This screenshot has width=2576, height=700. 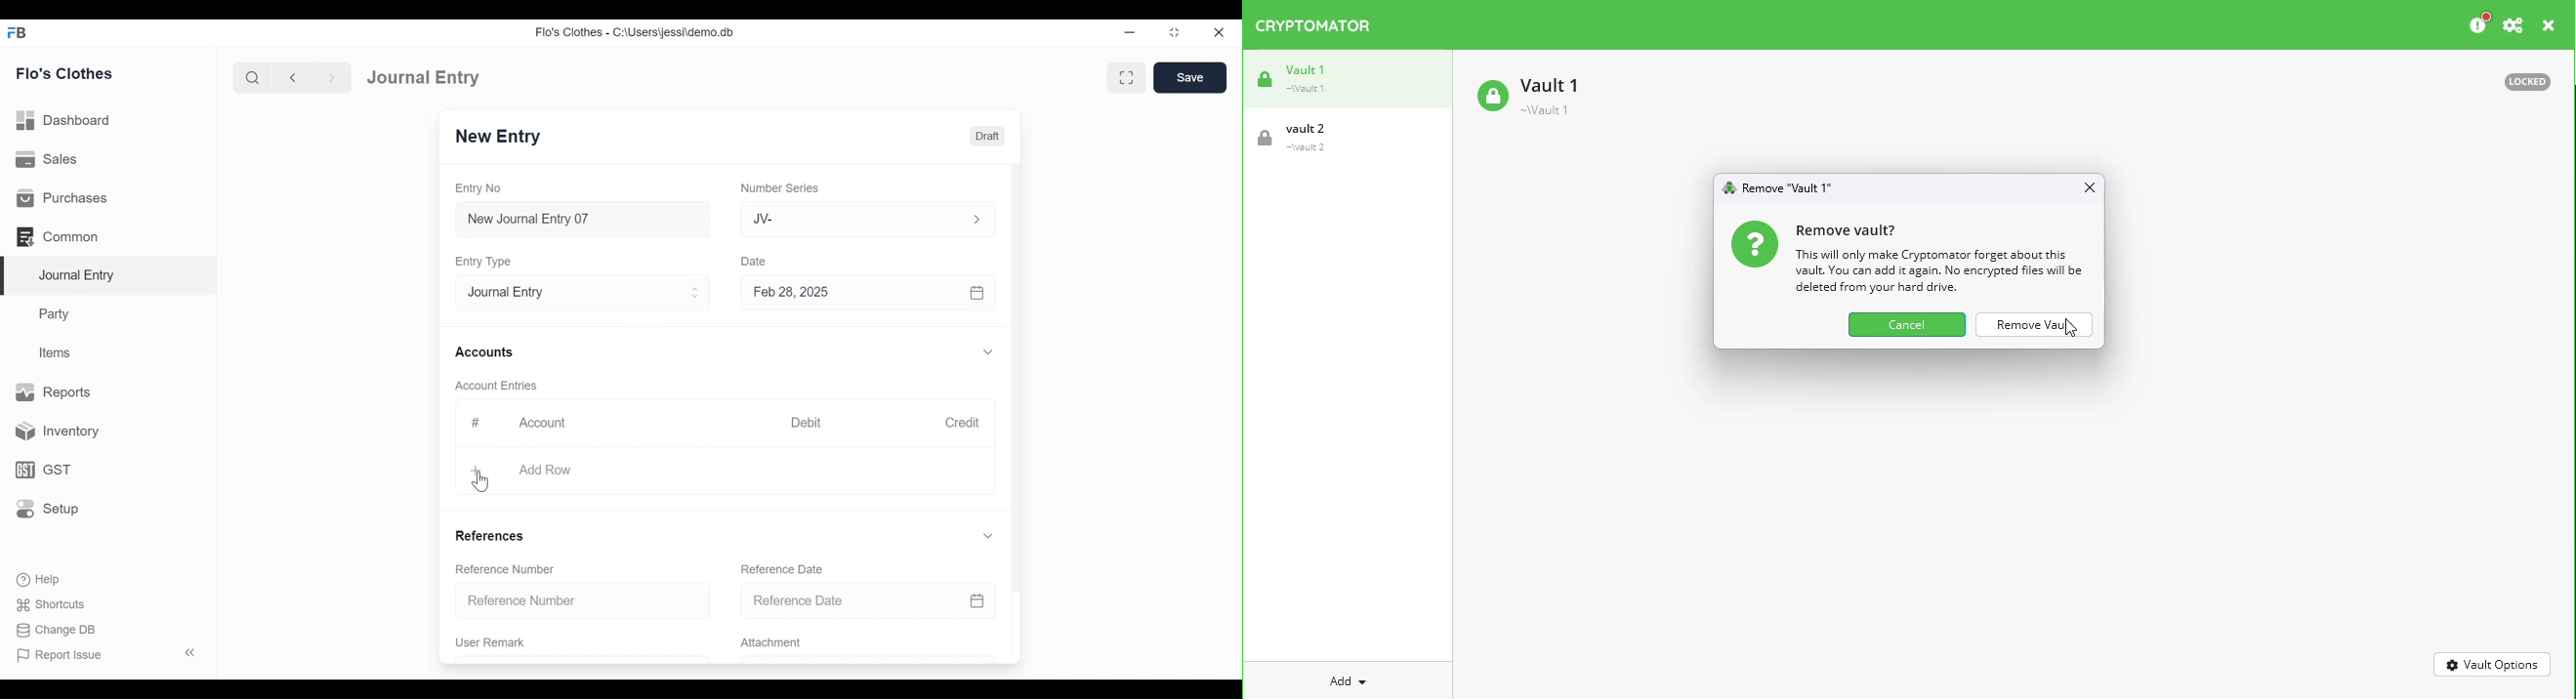 What do you see at coordinates (65, 73) in the screenshot?
I see `Flo's Clothes` at bounding box center [65, 73].